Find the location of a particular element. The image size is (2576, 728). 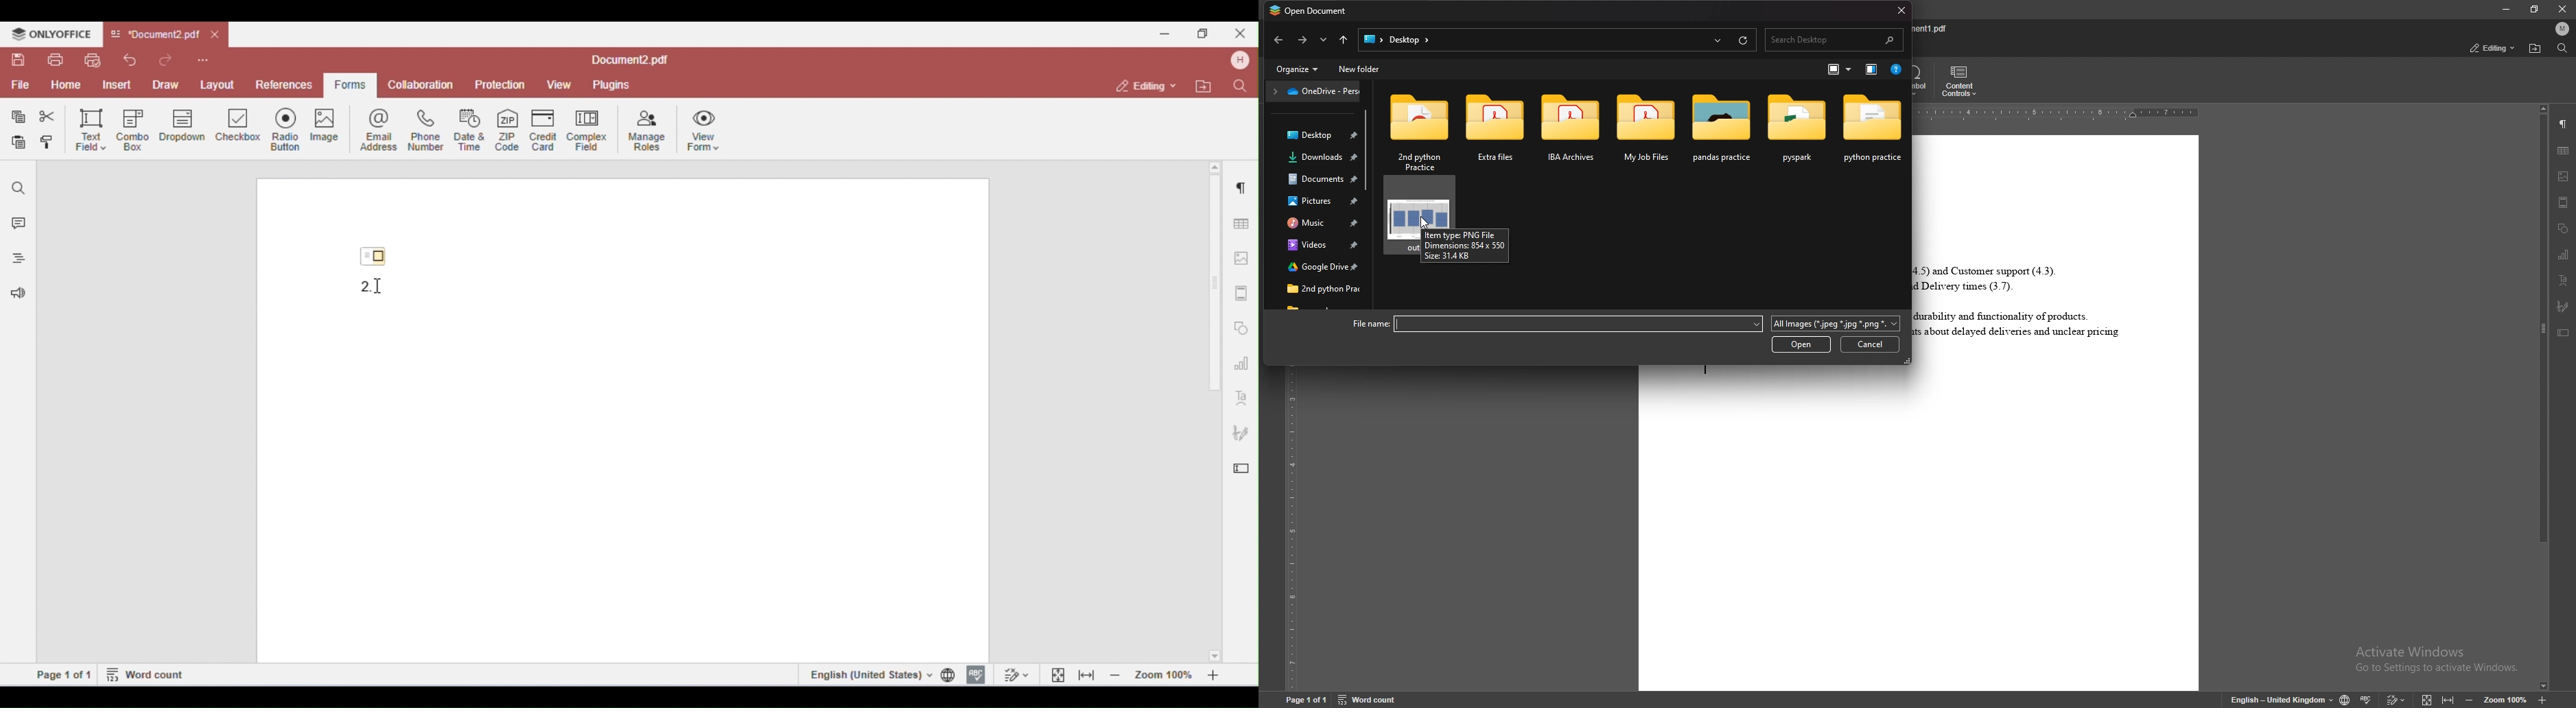

page is located at coordinates (1306, 698).